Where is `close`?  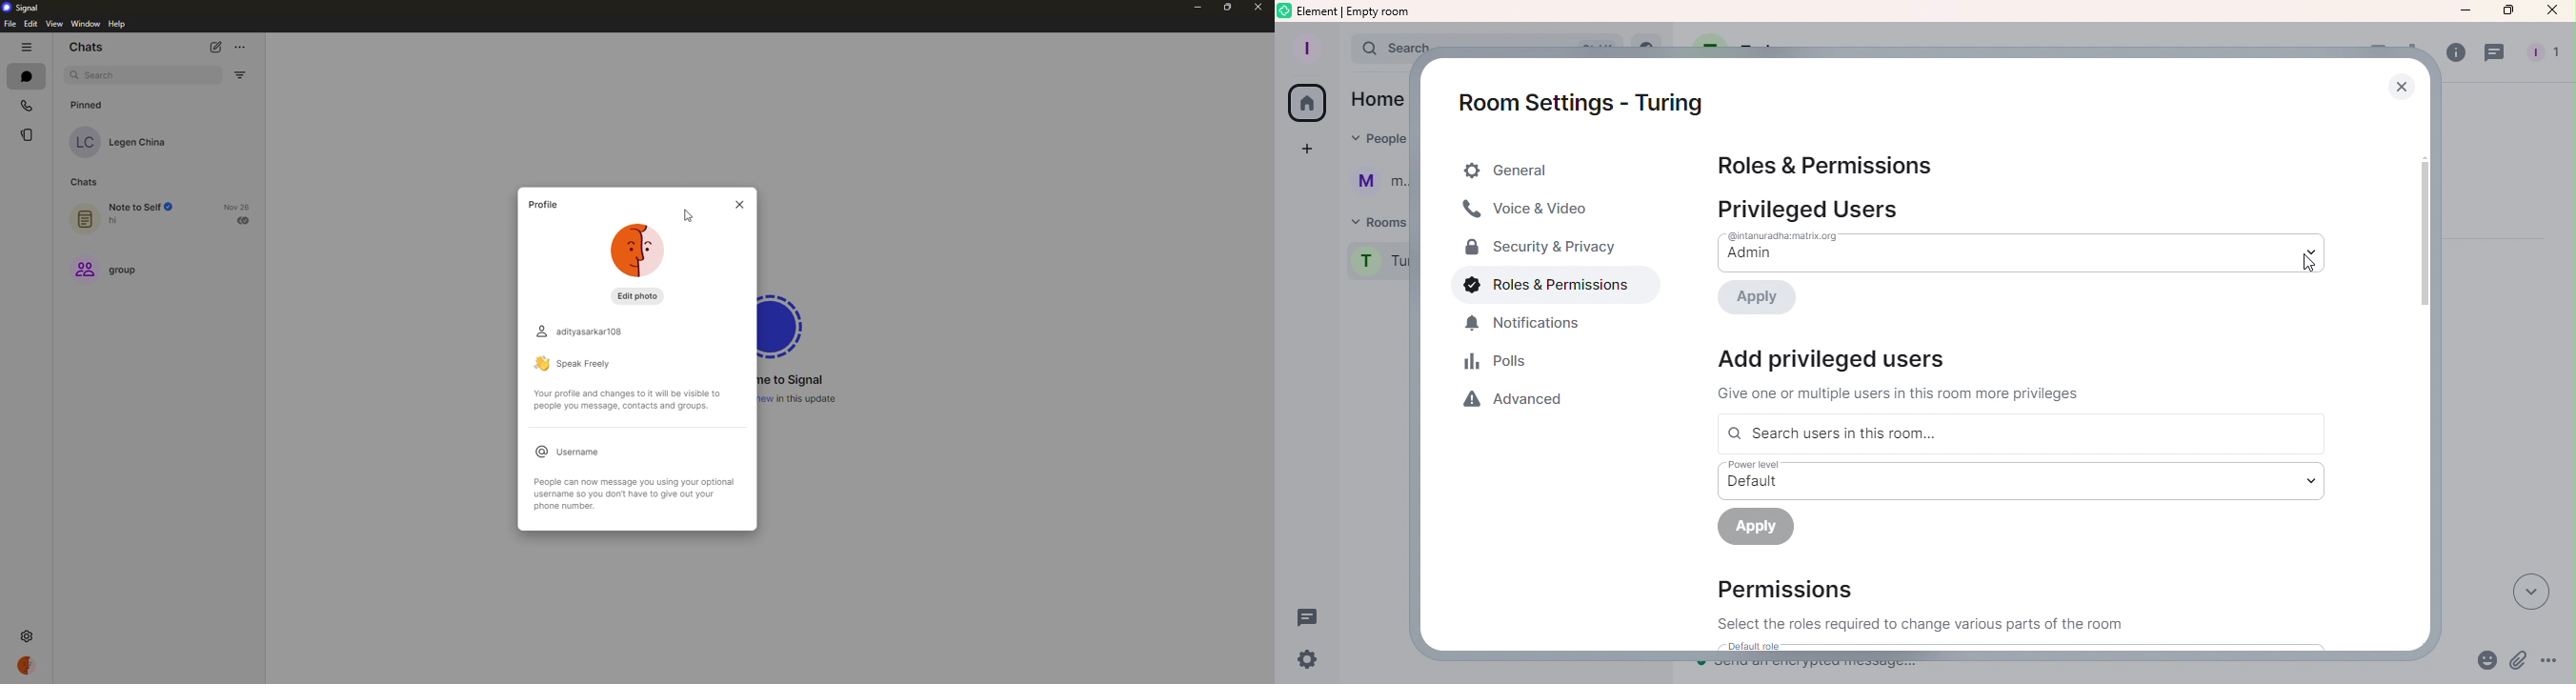
close is located at coordinates (741, 205).